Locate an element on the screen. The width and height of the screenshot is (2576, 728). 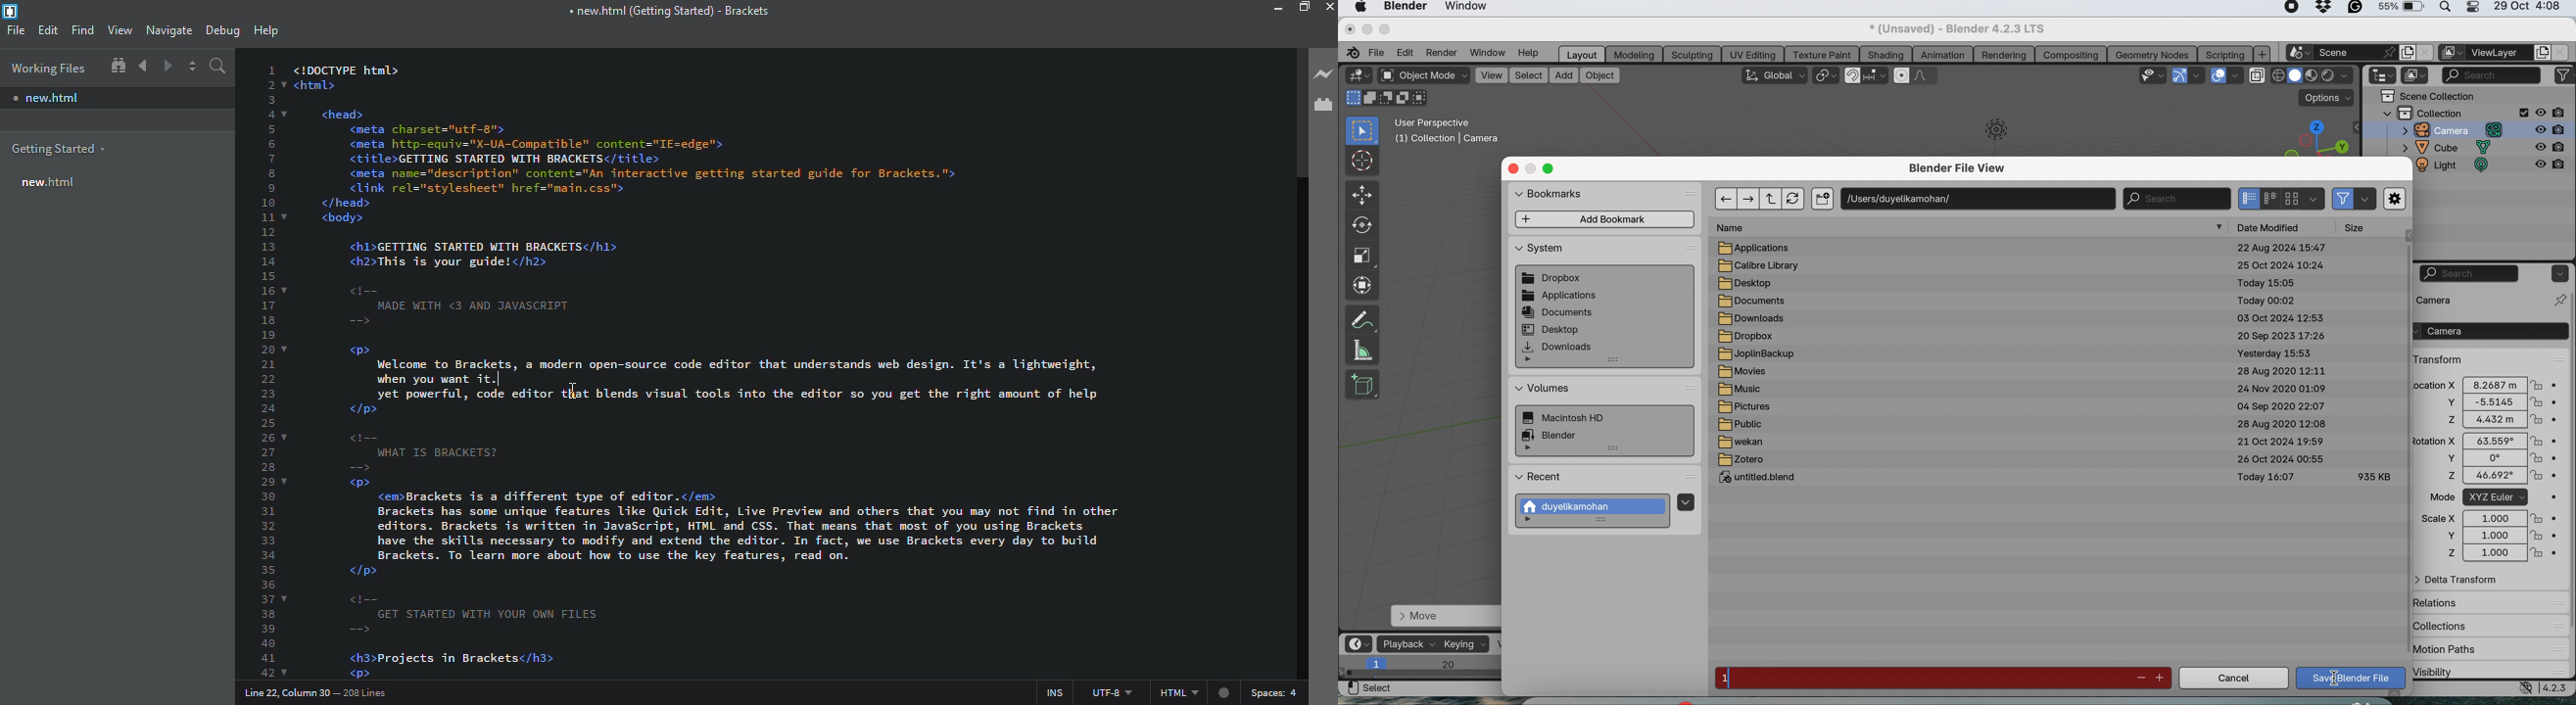
navigate back is located at coordinates (144, 65).